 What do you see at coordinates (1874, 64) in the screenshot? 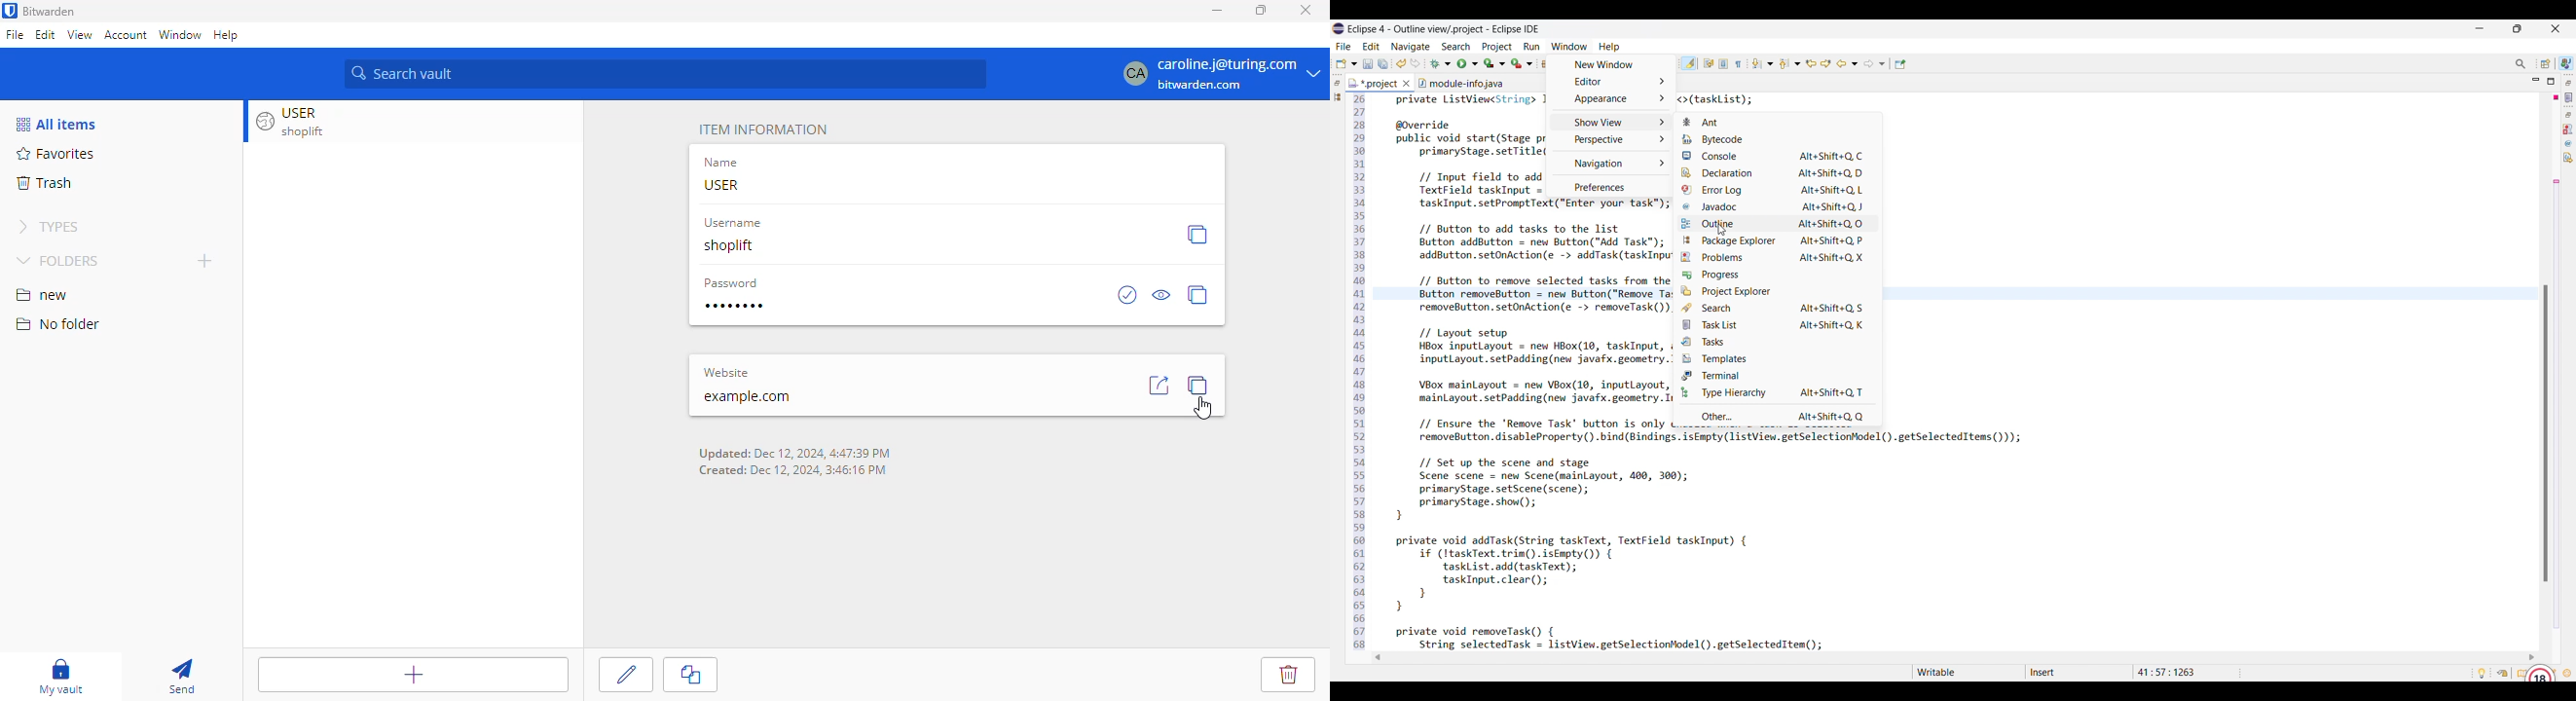
I see `Forward options` at bounding box center [1874, 64].